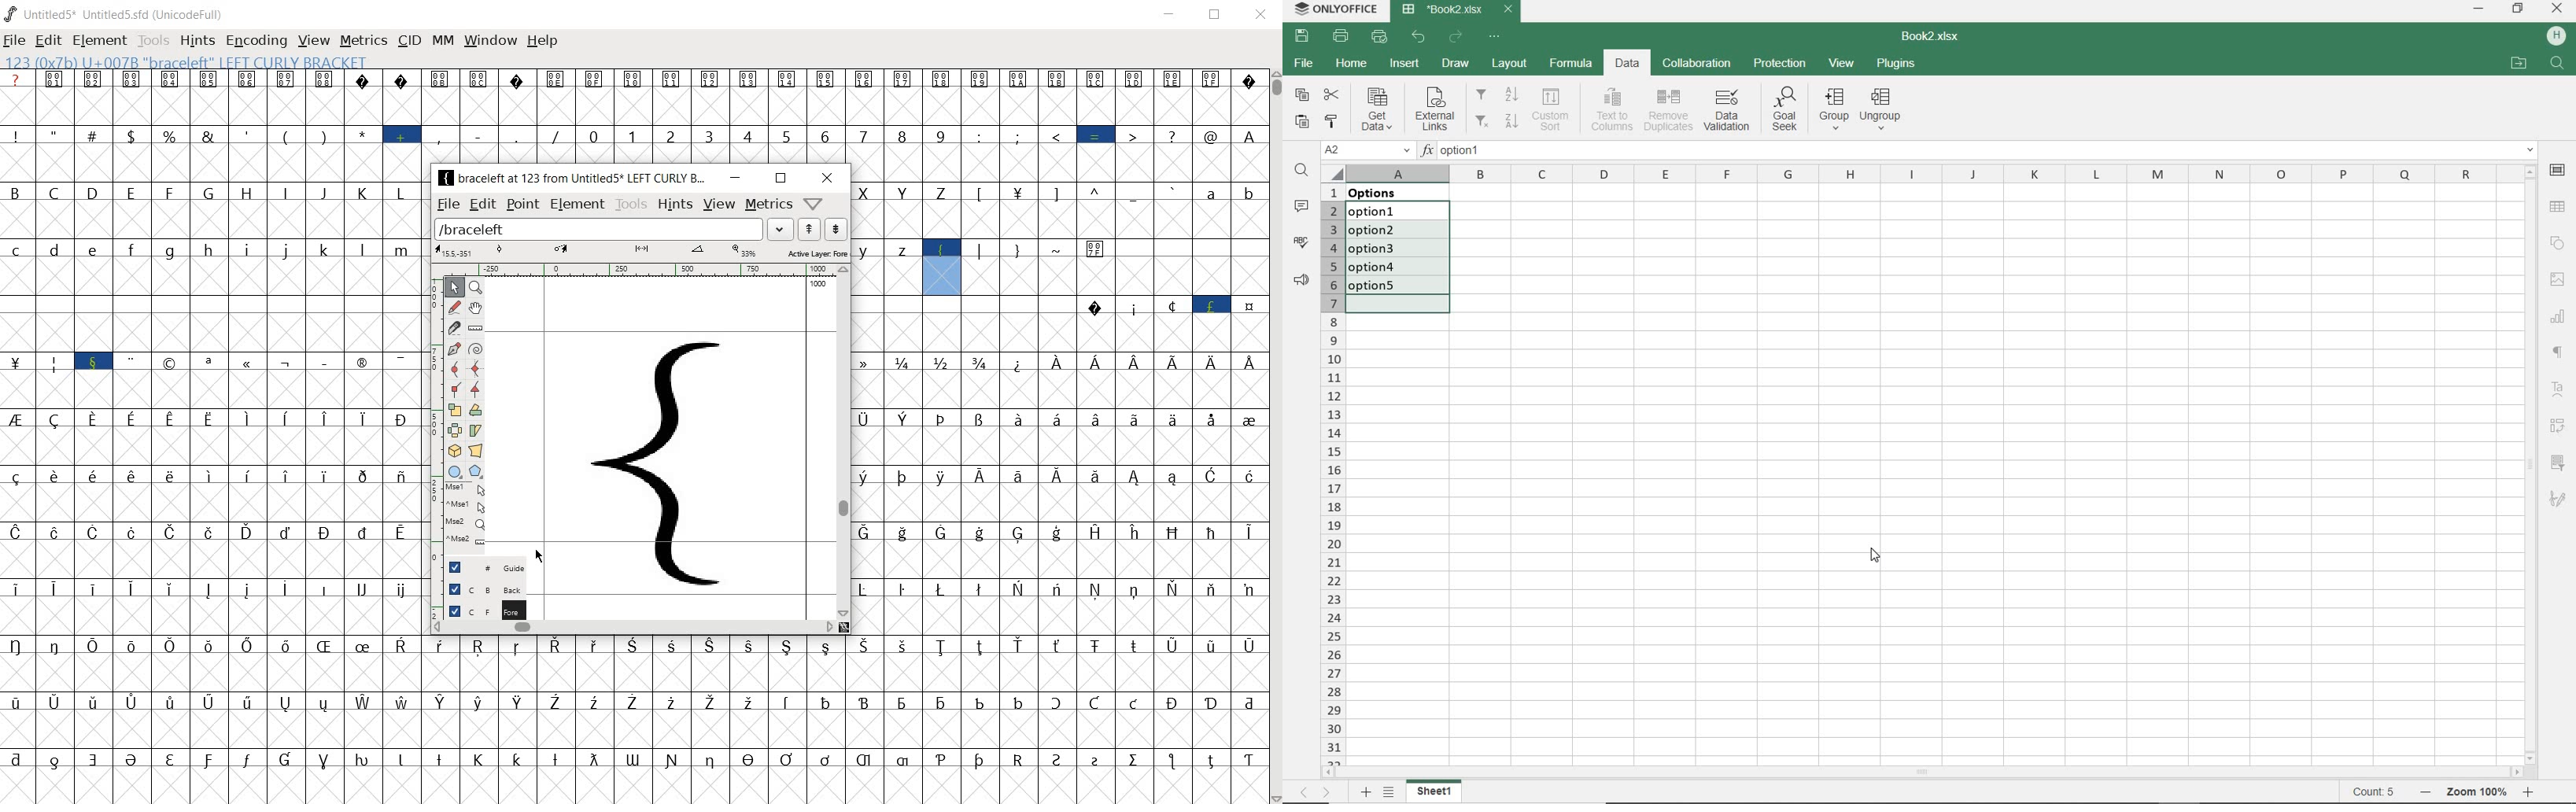 This screenshot has height=812, width=2576. What do you see at coordinates (1339, 37) in the screenshot?
I see `PRINT` at bounding box center [1339, 37].